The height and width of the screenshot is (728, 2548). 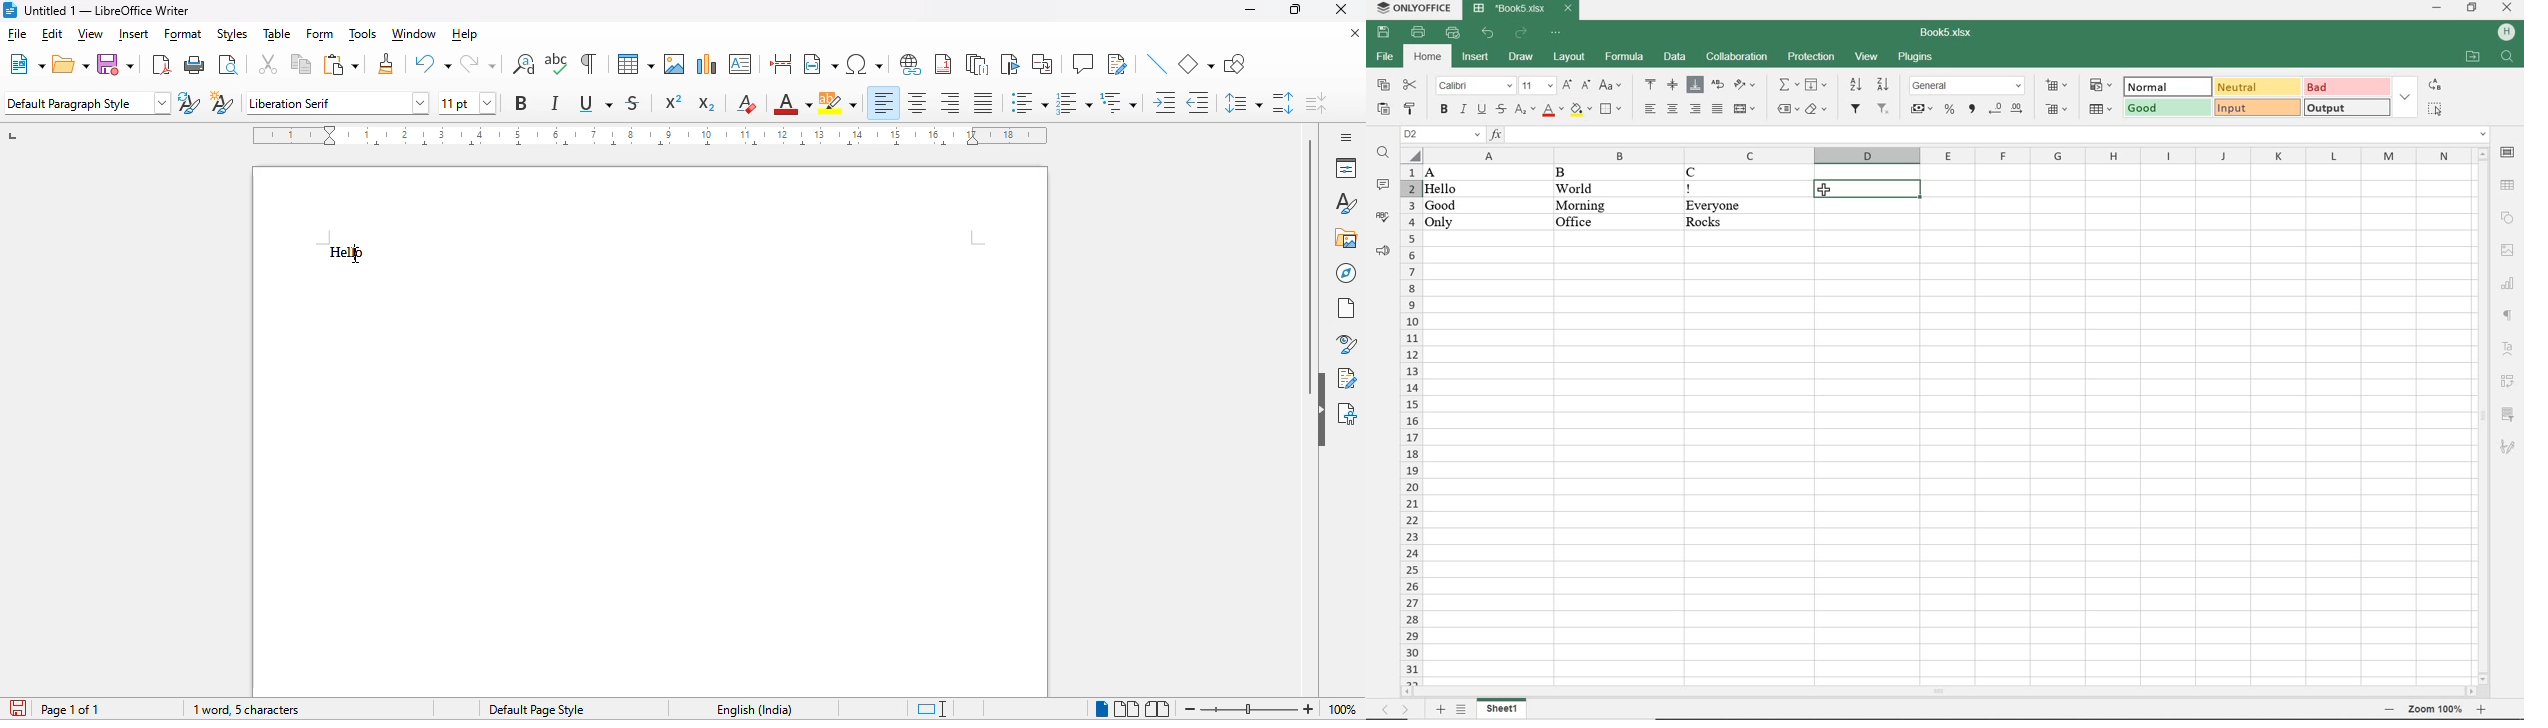 What do you see at coordinates (1102, 710) in the screenshot?
I see `single-page view` at bounding box center [1102, 710].